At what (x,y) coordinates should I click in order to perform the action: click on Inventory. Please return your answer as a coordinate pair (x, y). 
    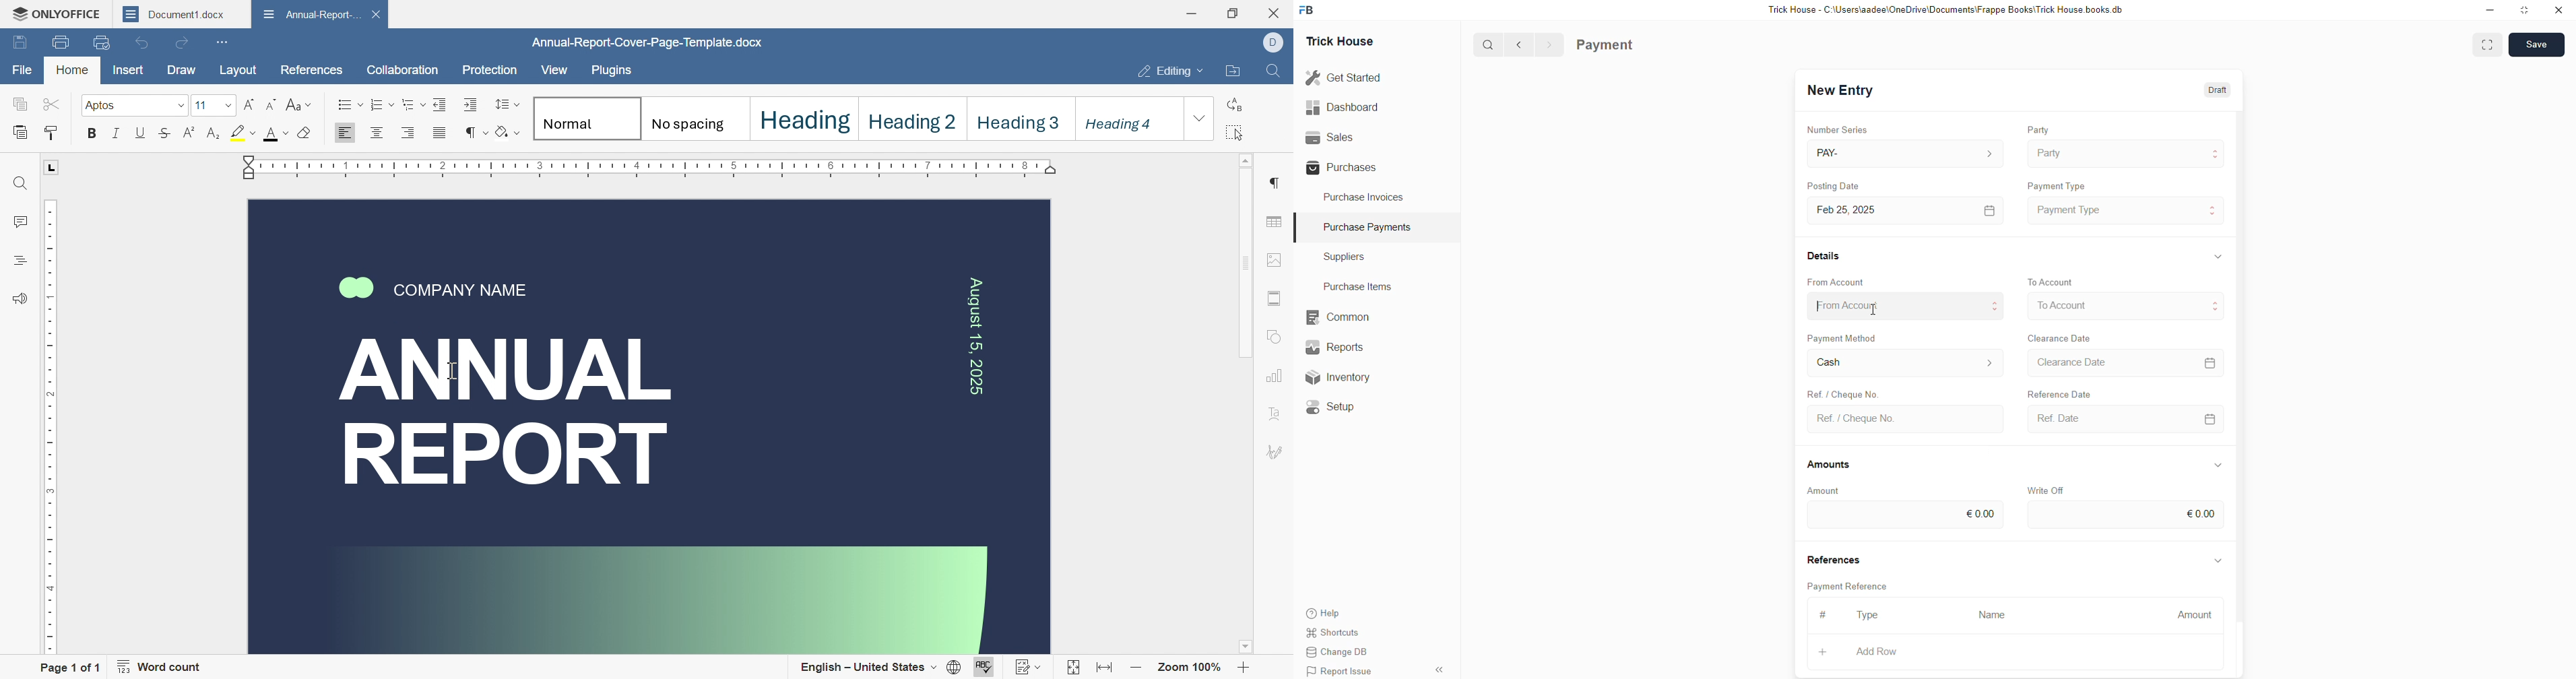
    Looking at the image, I should click on (1346, 380).